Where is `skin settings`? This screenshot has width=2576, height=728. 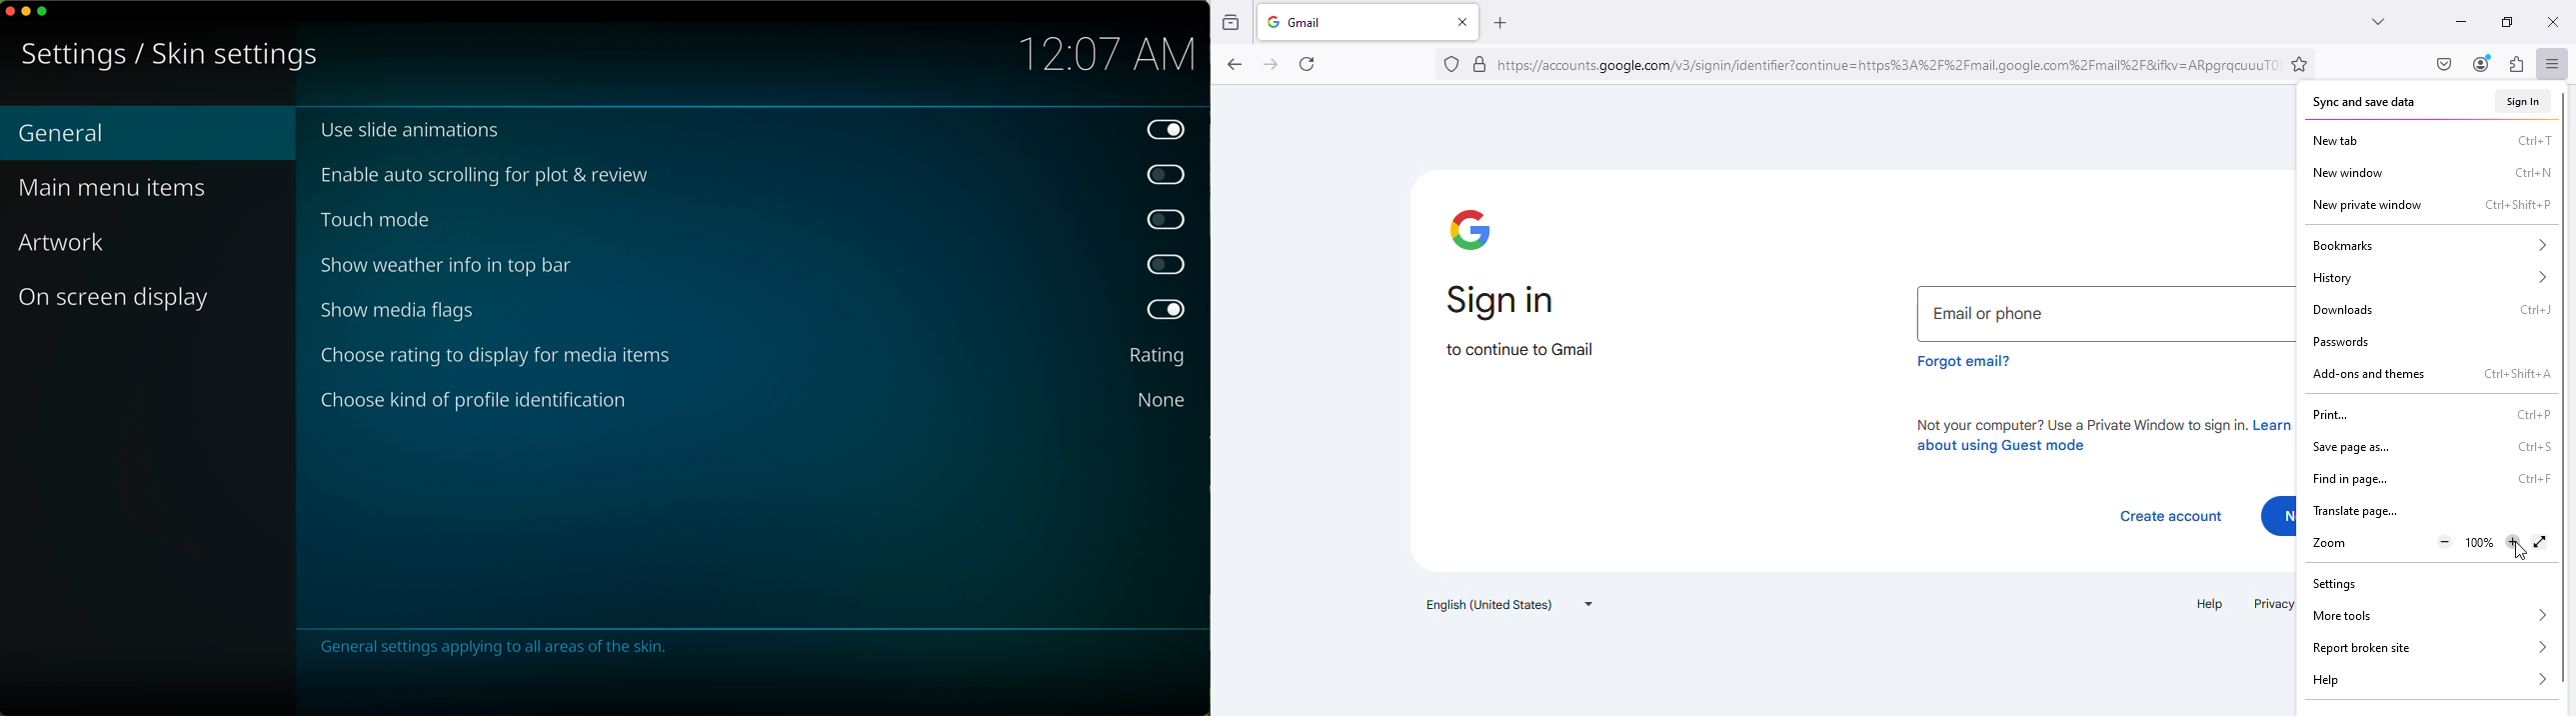 skin settings is located at coordinates (165, 54).